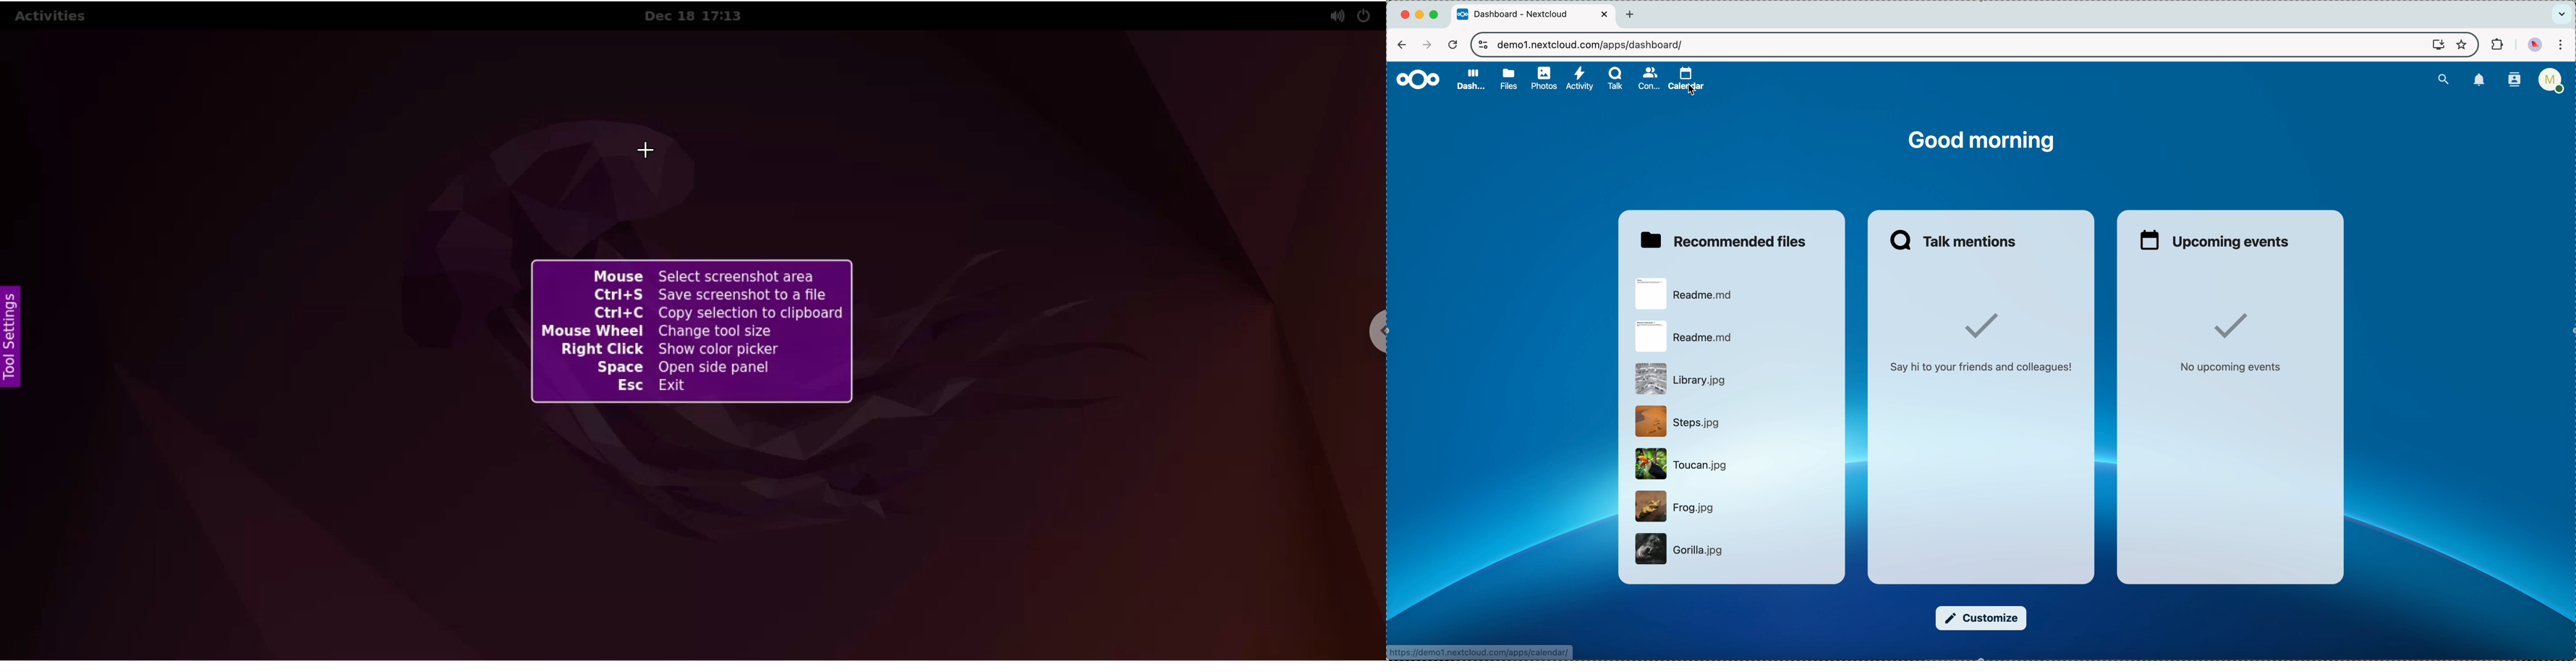 Image resolution: width=2576 pixels, height=672 pixels. I want to click on URL, so click(1592, 44).